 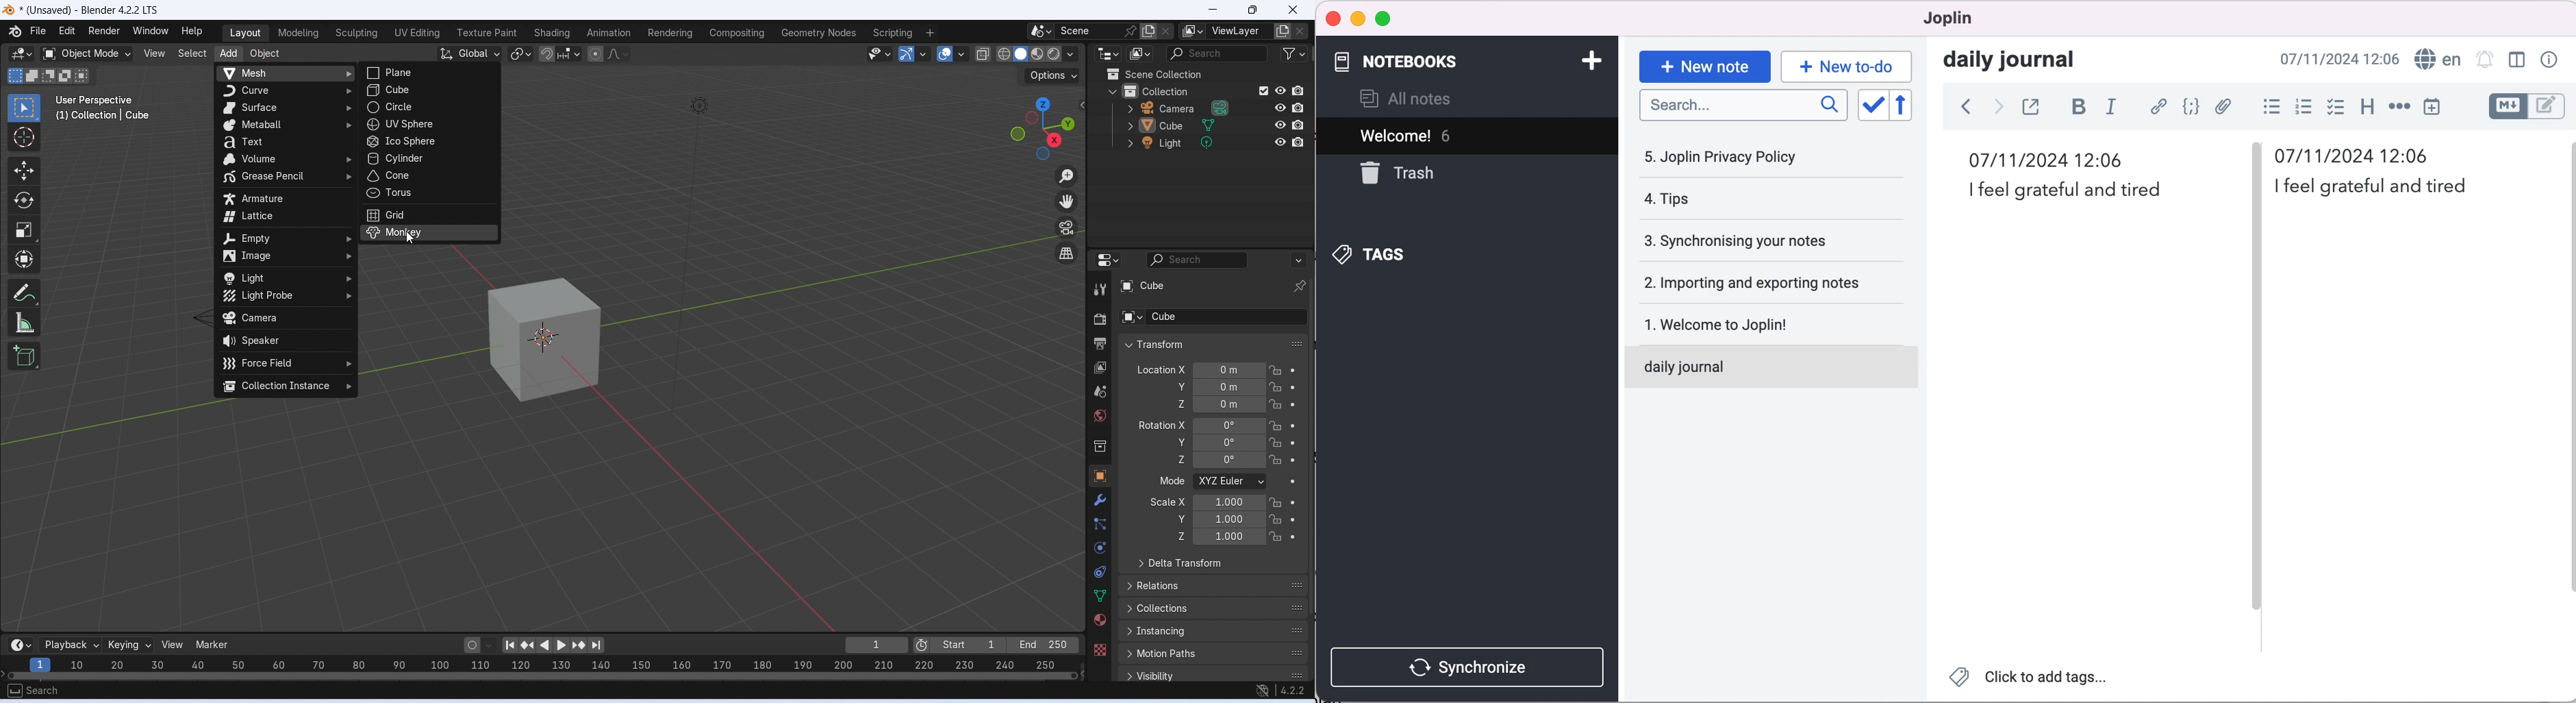 I want to click on time and date, so click(x=2056, y=161).